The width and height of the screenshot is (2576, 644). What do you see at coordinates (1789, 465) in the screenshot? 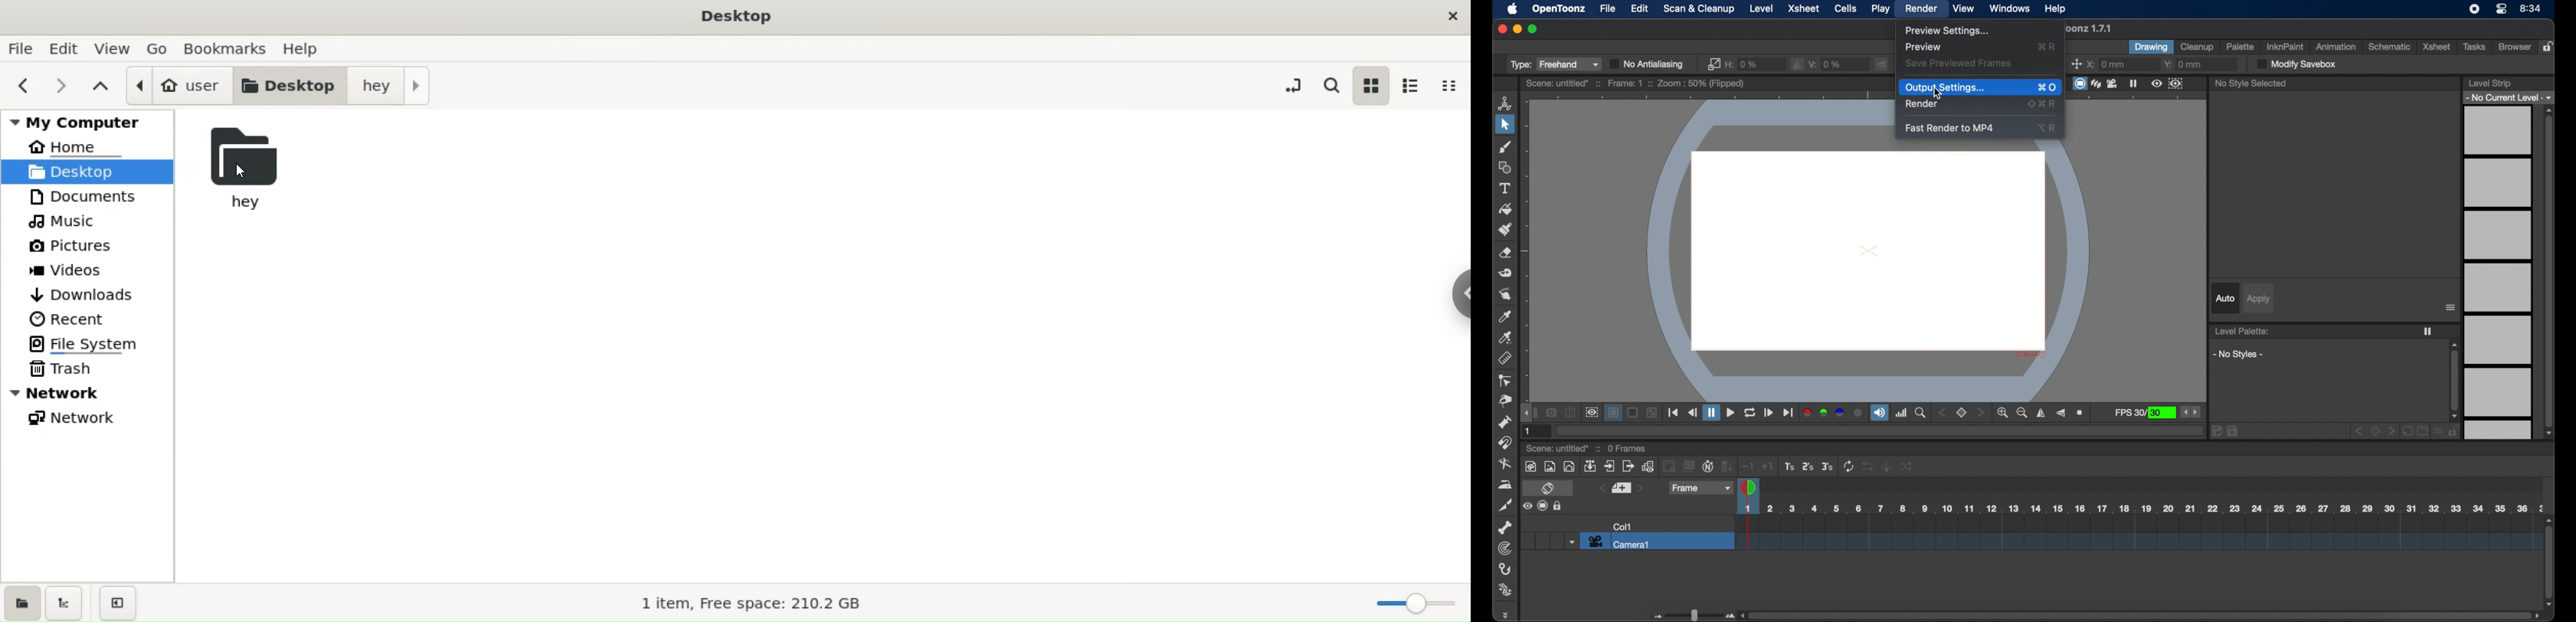
I see `` at bounding box center [1789, 465].